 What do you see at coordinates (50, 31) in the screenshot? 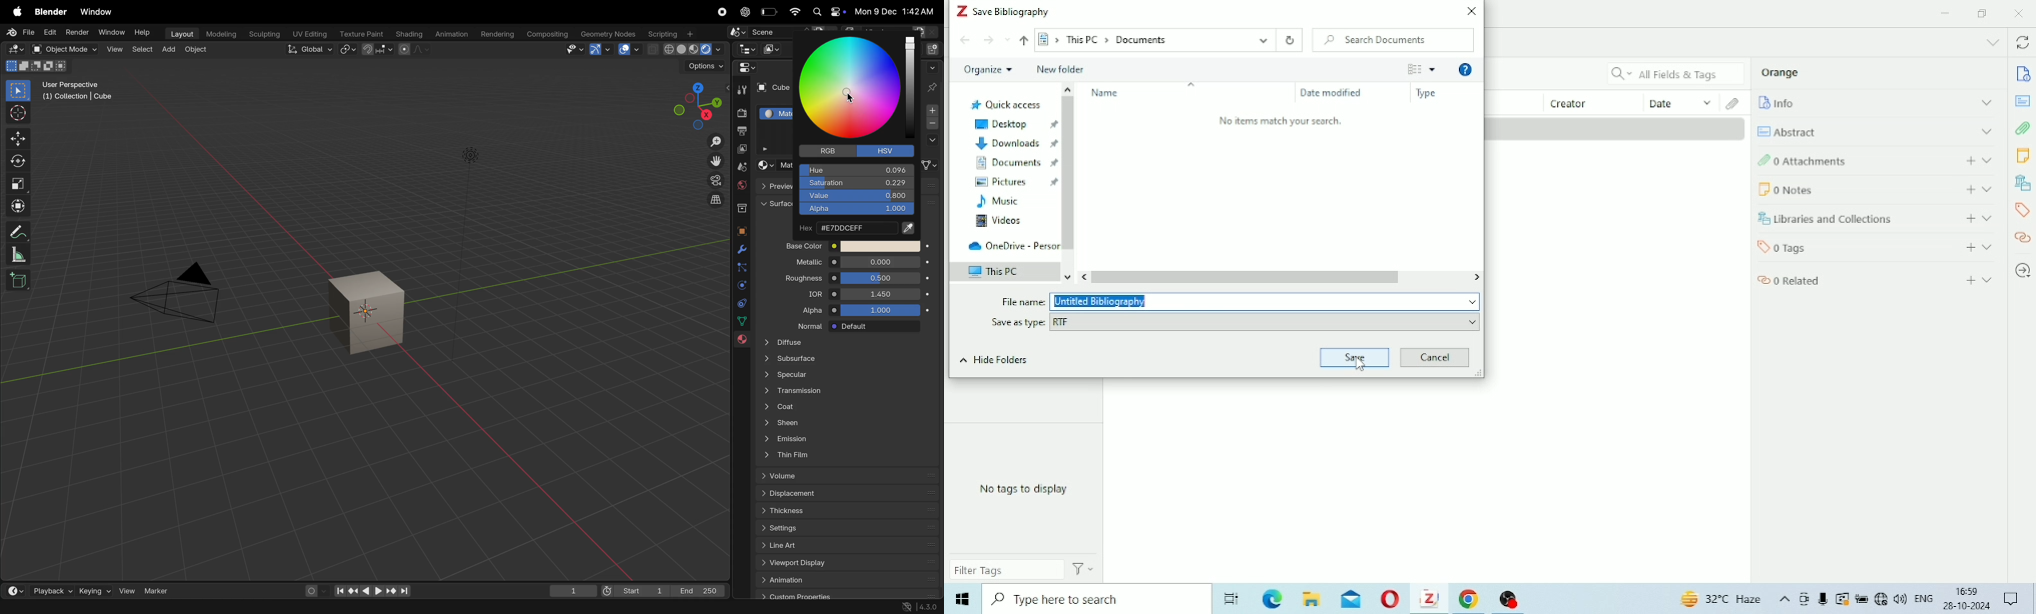
I see `Edit` at bounding box center [50, 31].